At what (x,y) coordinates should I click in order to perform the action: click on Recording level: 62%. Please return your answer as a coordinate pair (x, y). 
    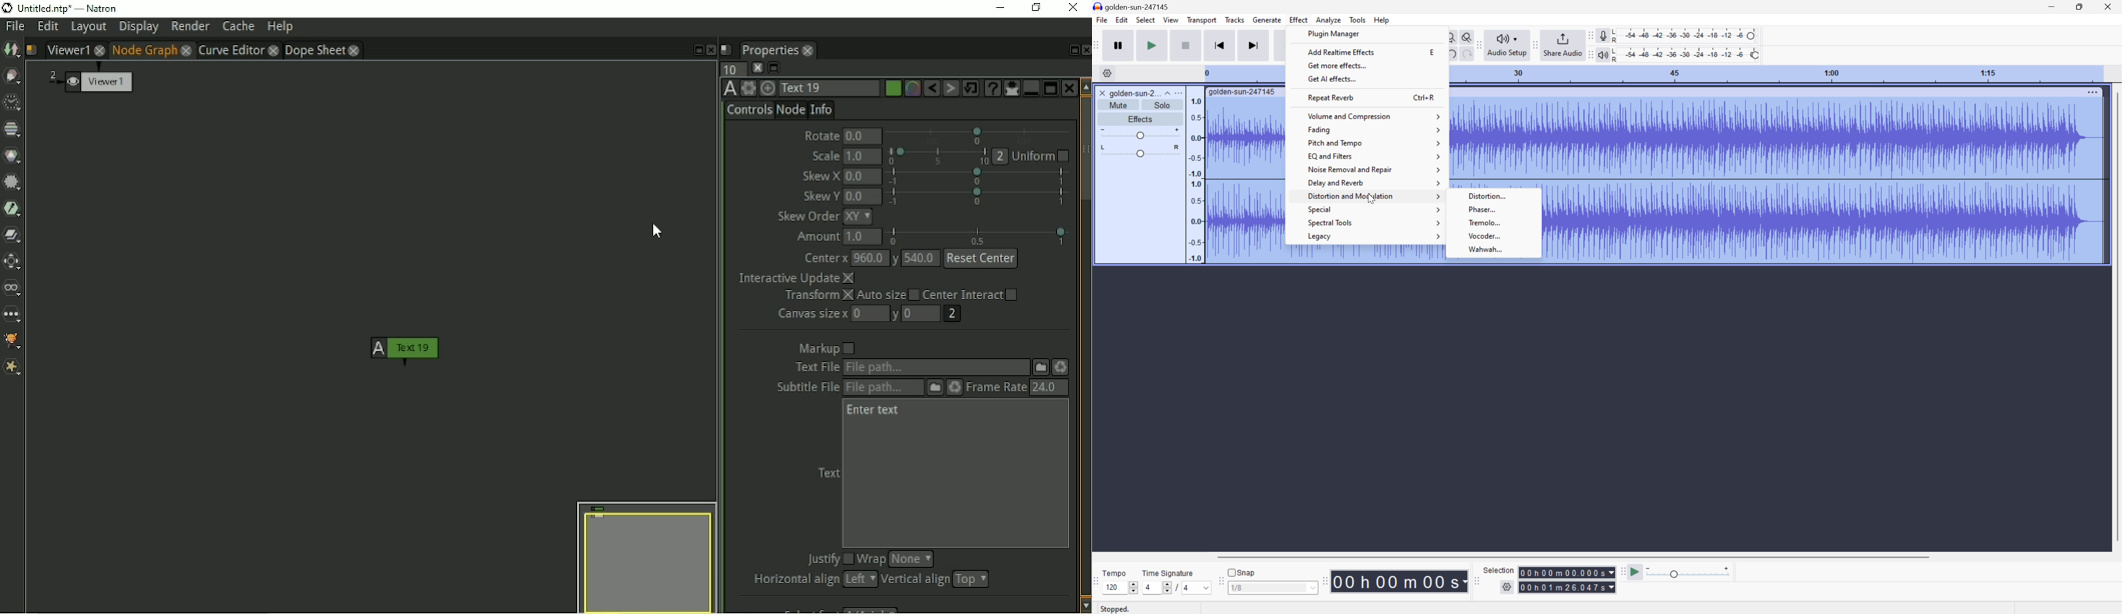
    Looking at the image, I should click on (1685, 35).